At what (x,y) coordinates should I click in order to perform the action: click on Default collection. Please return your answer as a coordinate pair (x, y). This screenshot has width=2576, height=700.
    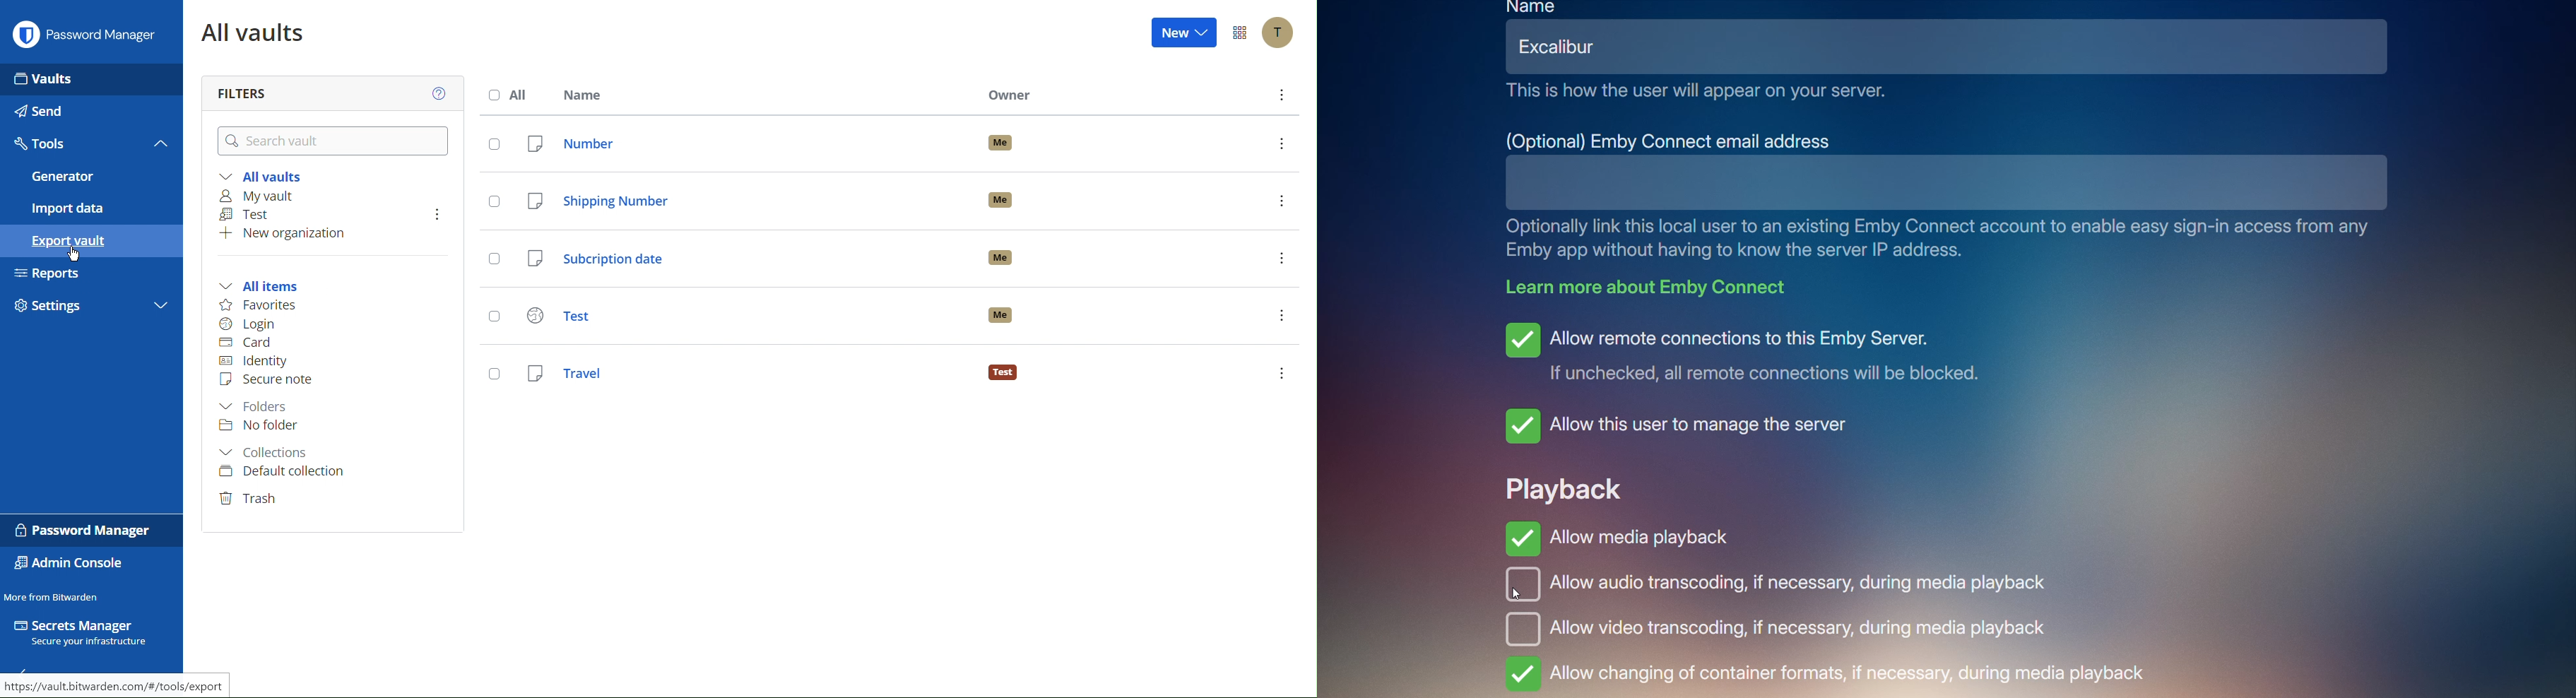
    Looking at the image, I should click on (283, 473).